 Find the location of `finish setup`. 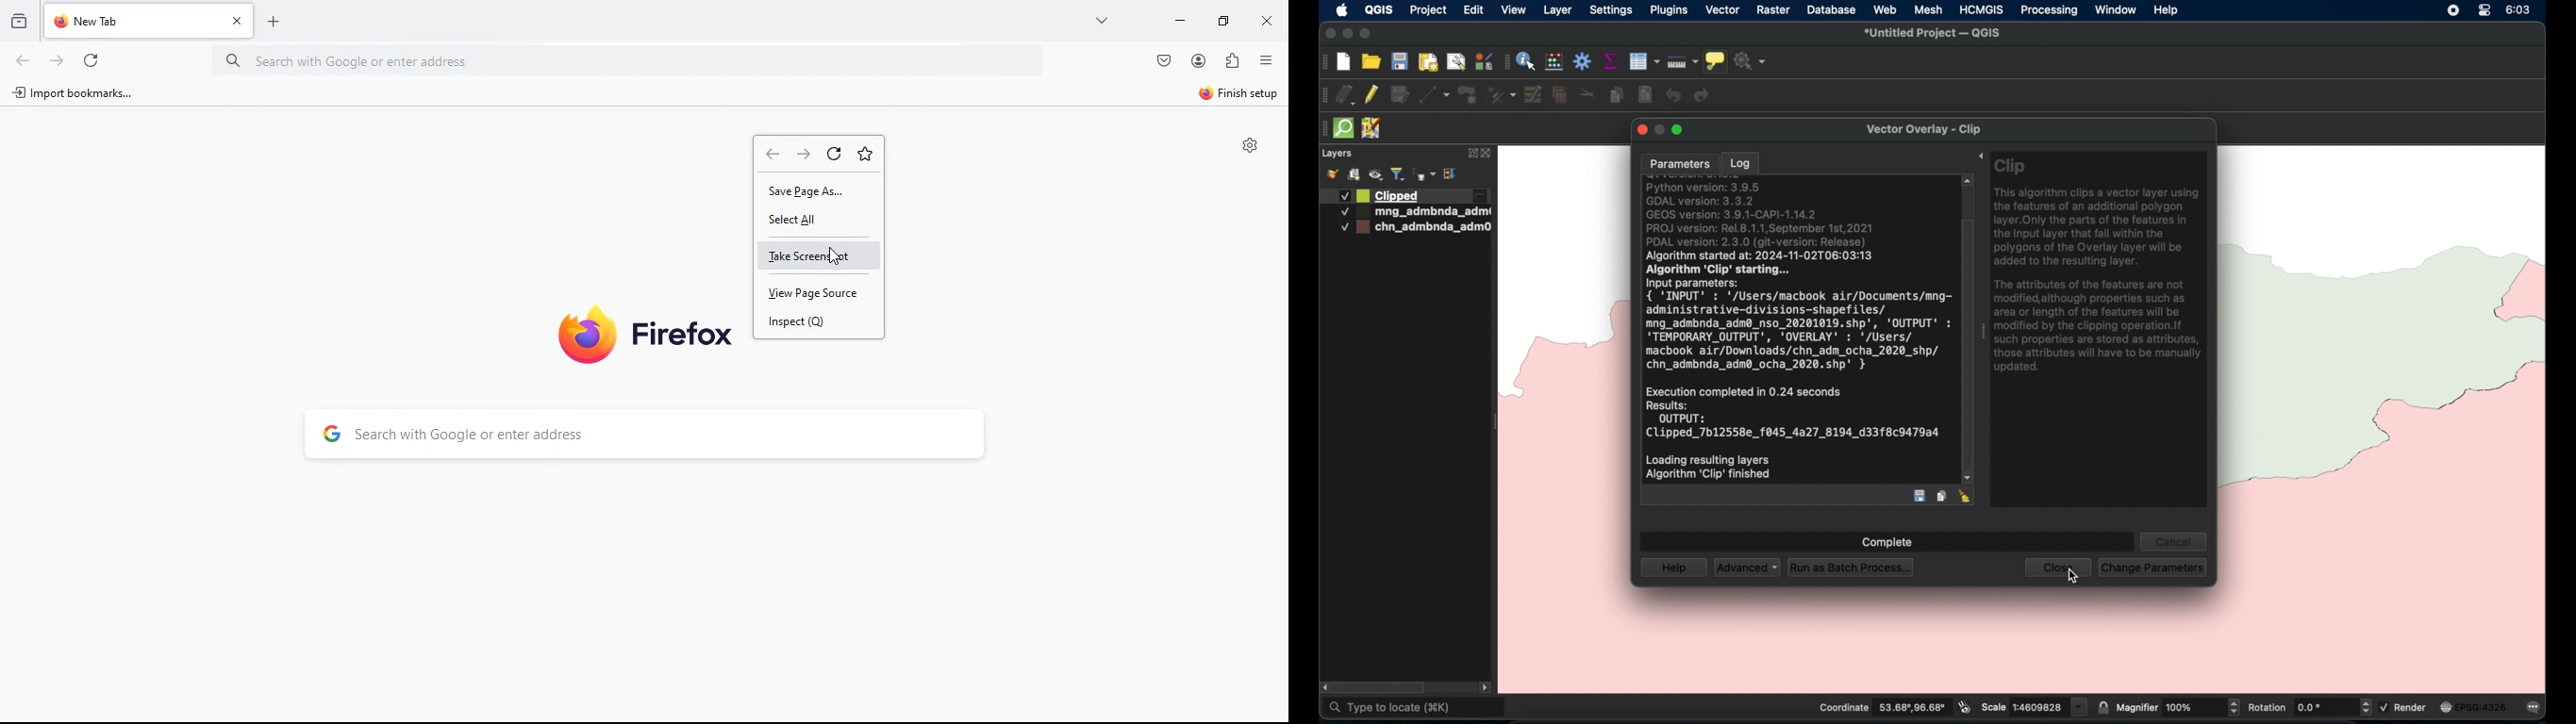

finish setup is located at coordinates (1238, 95).